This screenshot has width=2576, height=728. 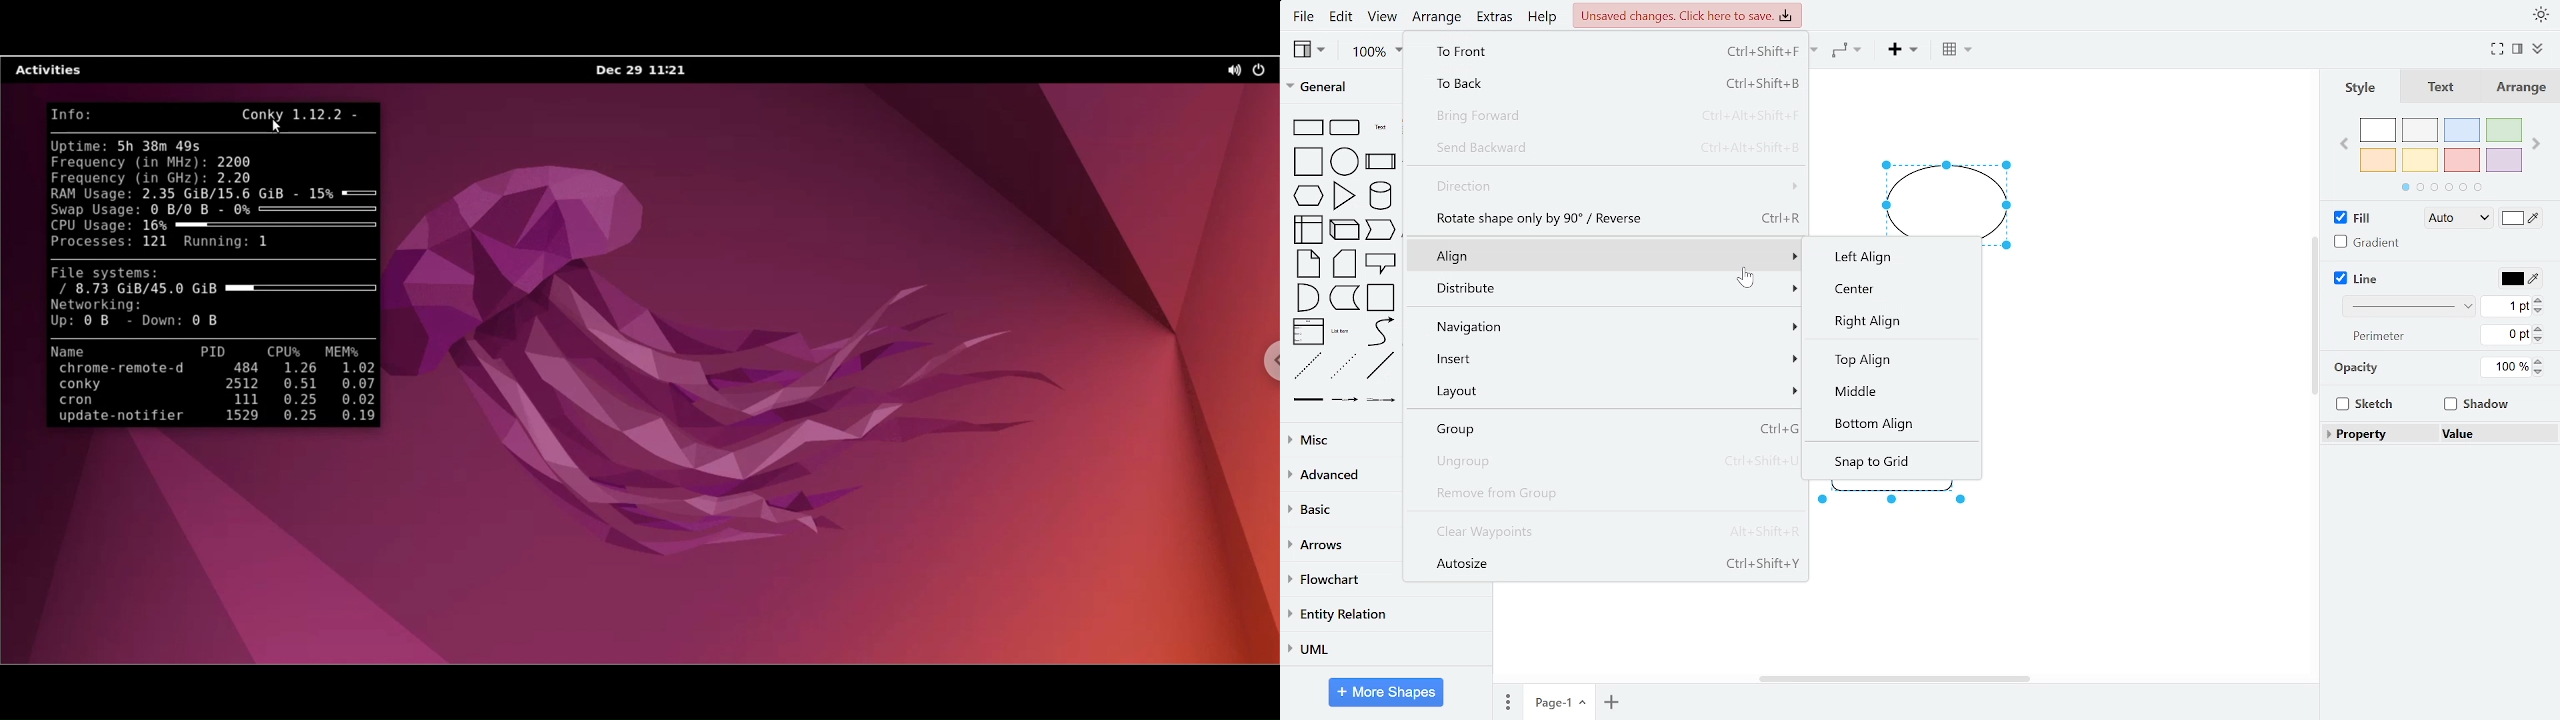 I want to click on decrease line thickness, so click(x=2539, y=311).